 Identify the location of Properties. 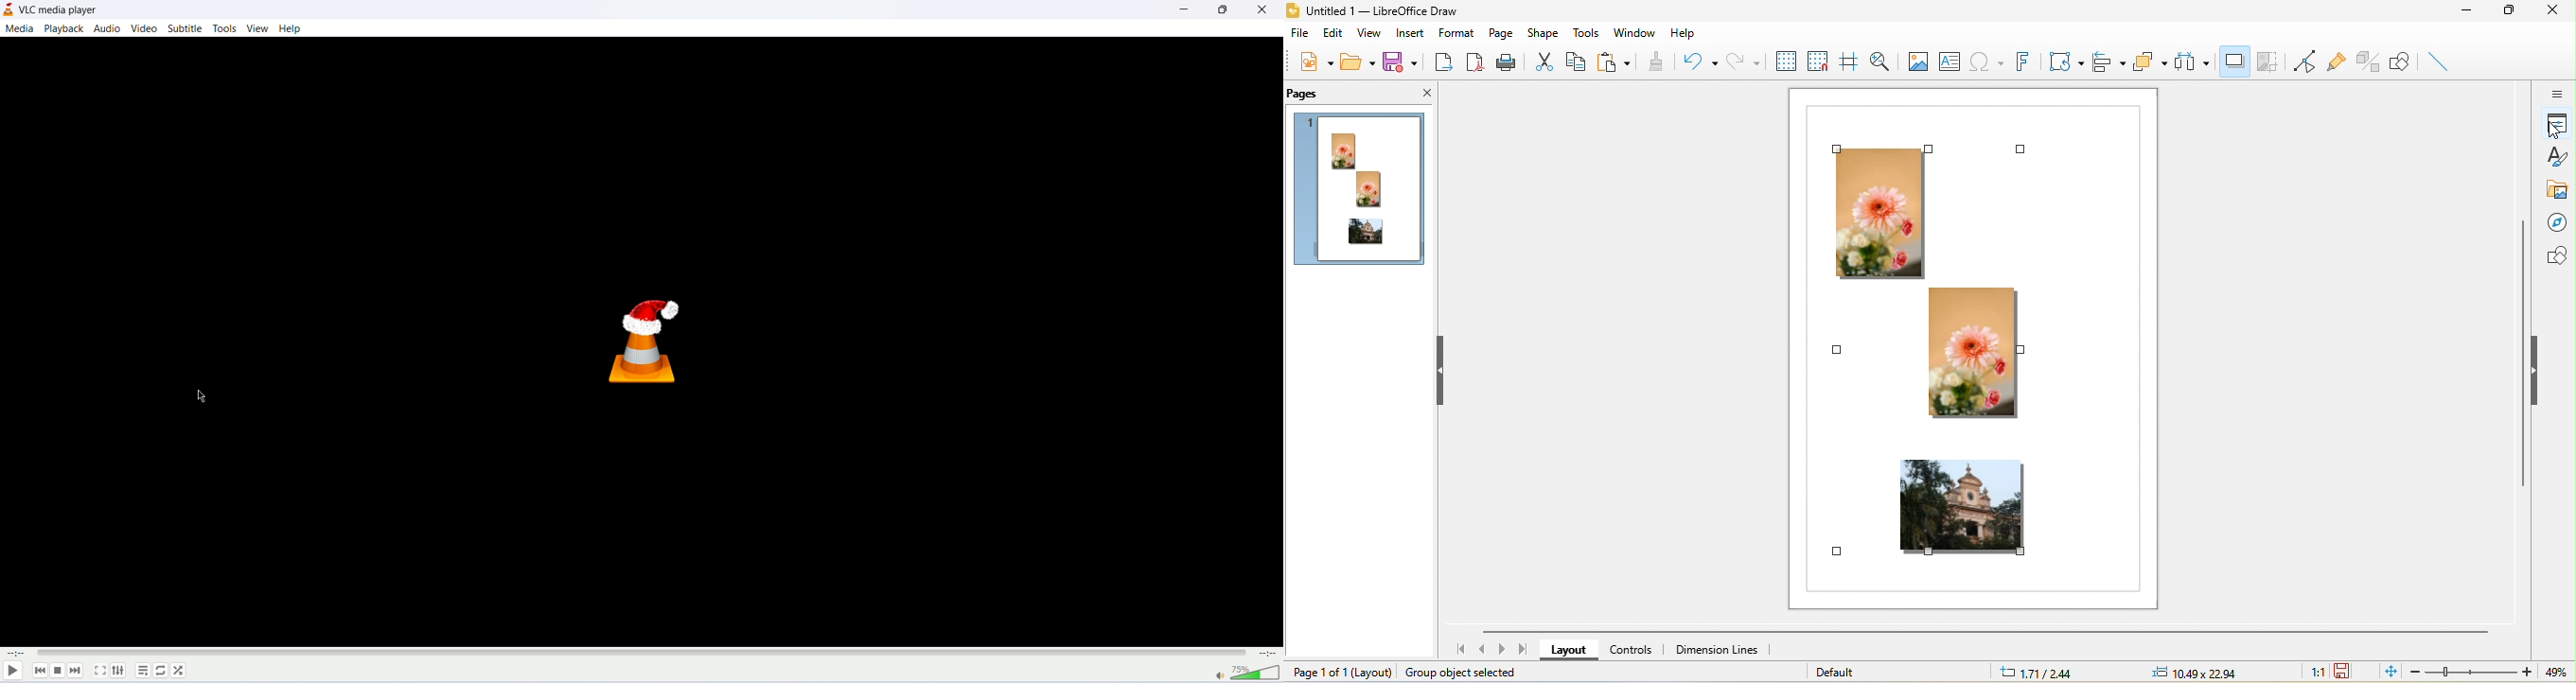
(2558, 125).